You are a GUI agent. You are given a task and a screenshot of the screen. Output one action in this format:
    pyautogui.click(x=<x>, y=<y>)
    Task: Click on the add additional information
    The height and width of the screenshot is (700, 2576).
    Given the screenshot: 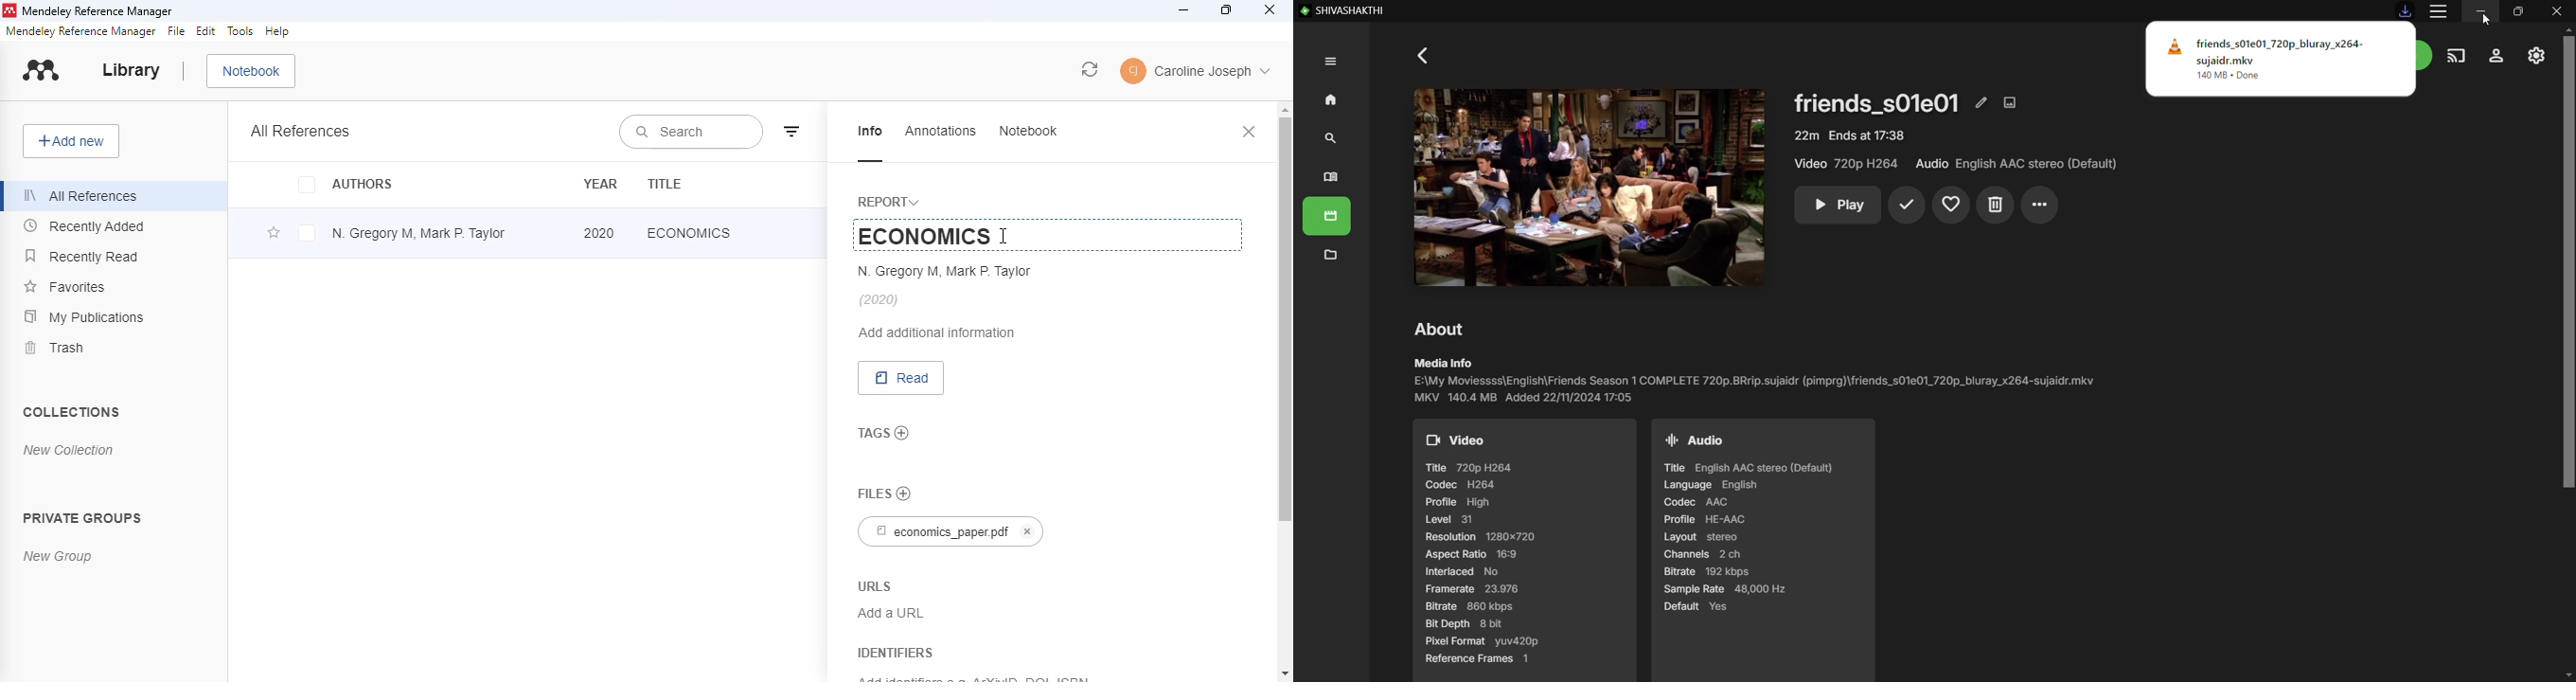 What is the action you would take?
    pyautogui.click(x=939, y=332)
    